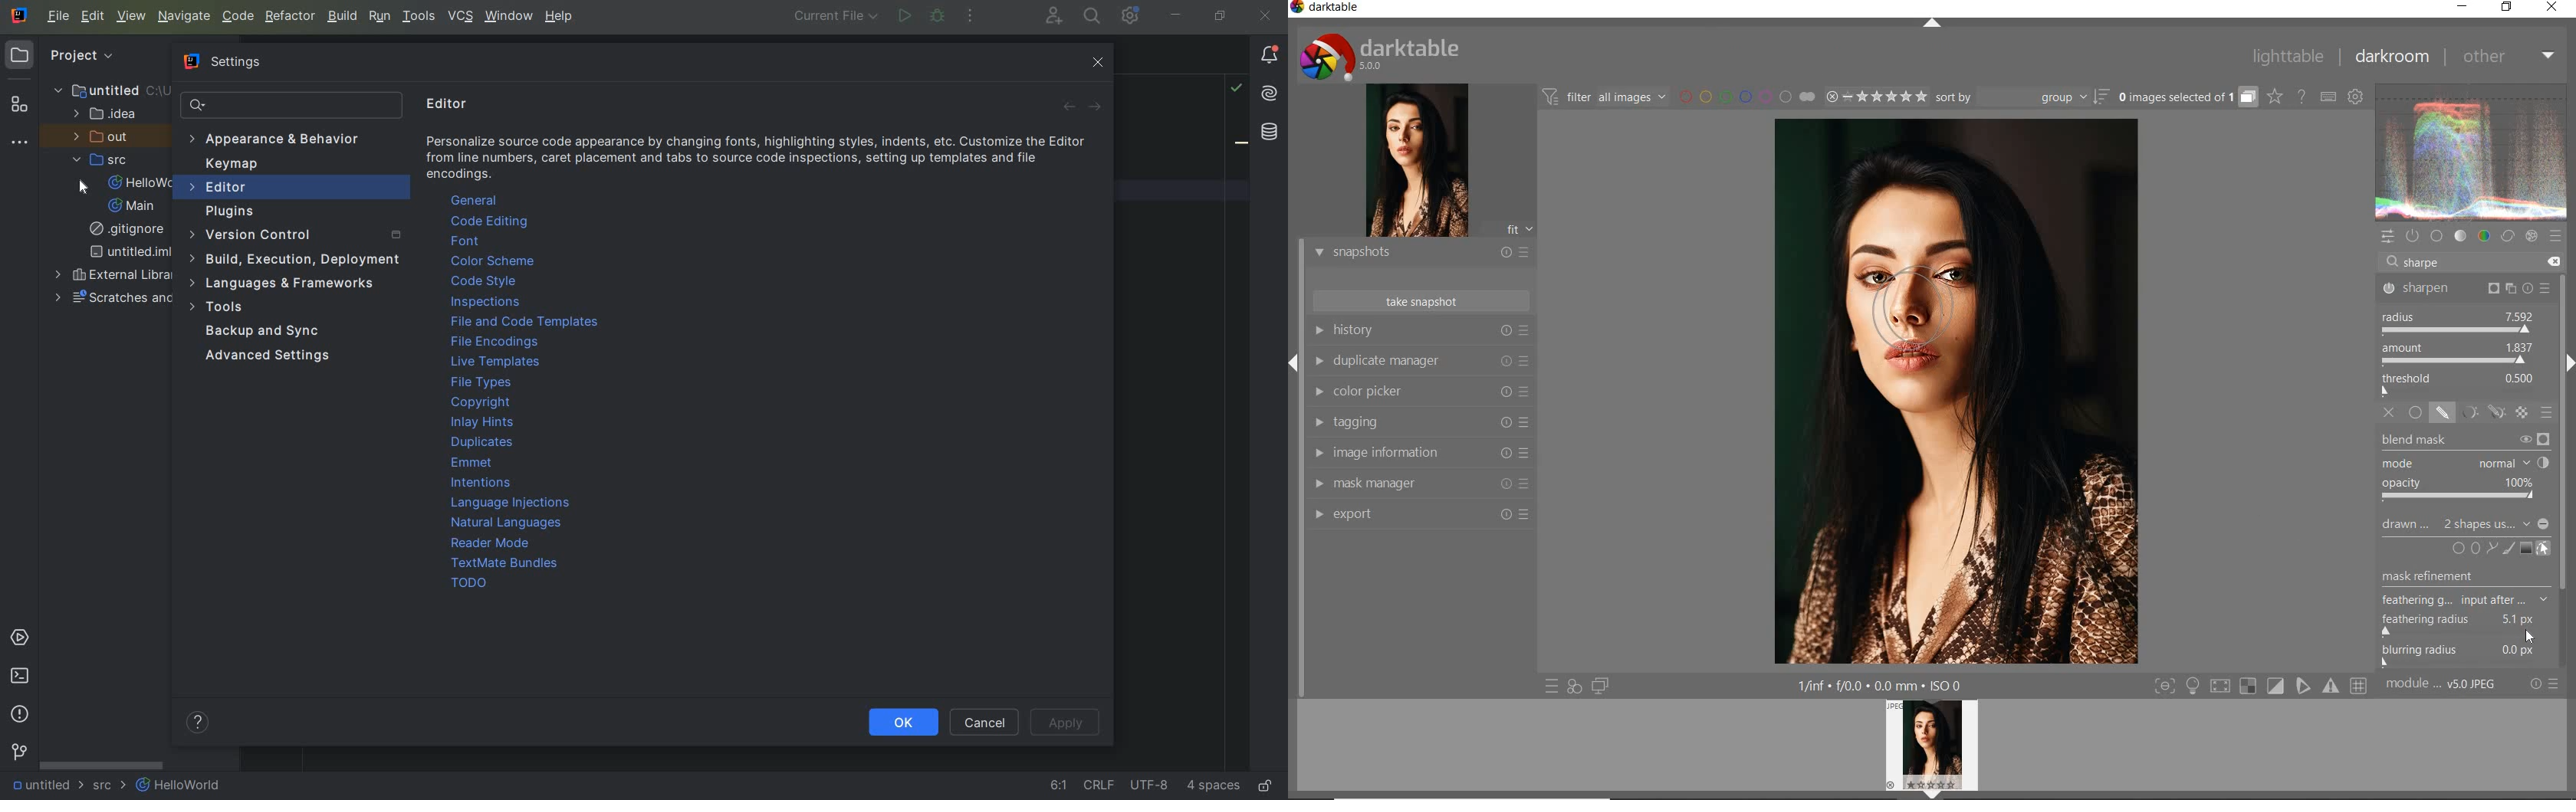 This screenshot has width=2576, height=812. What do you see at coordinates (1236, 88) in the screenshot?
I see `highlight problems` at bounding box center [1236, 88].